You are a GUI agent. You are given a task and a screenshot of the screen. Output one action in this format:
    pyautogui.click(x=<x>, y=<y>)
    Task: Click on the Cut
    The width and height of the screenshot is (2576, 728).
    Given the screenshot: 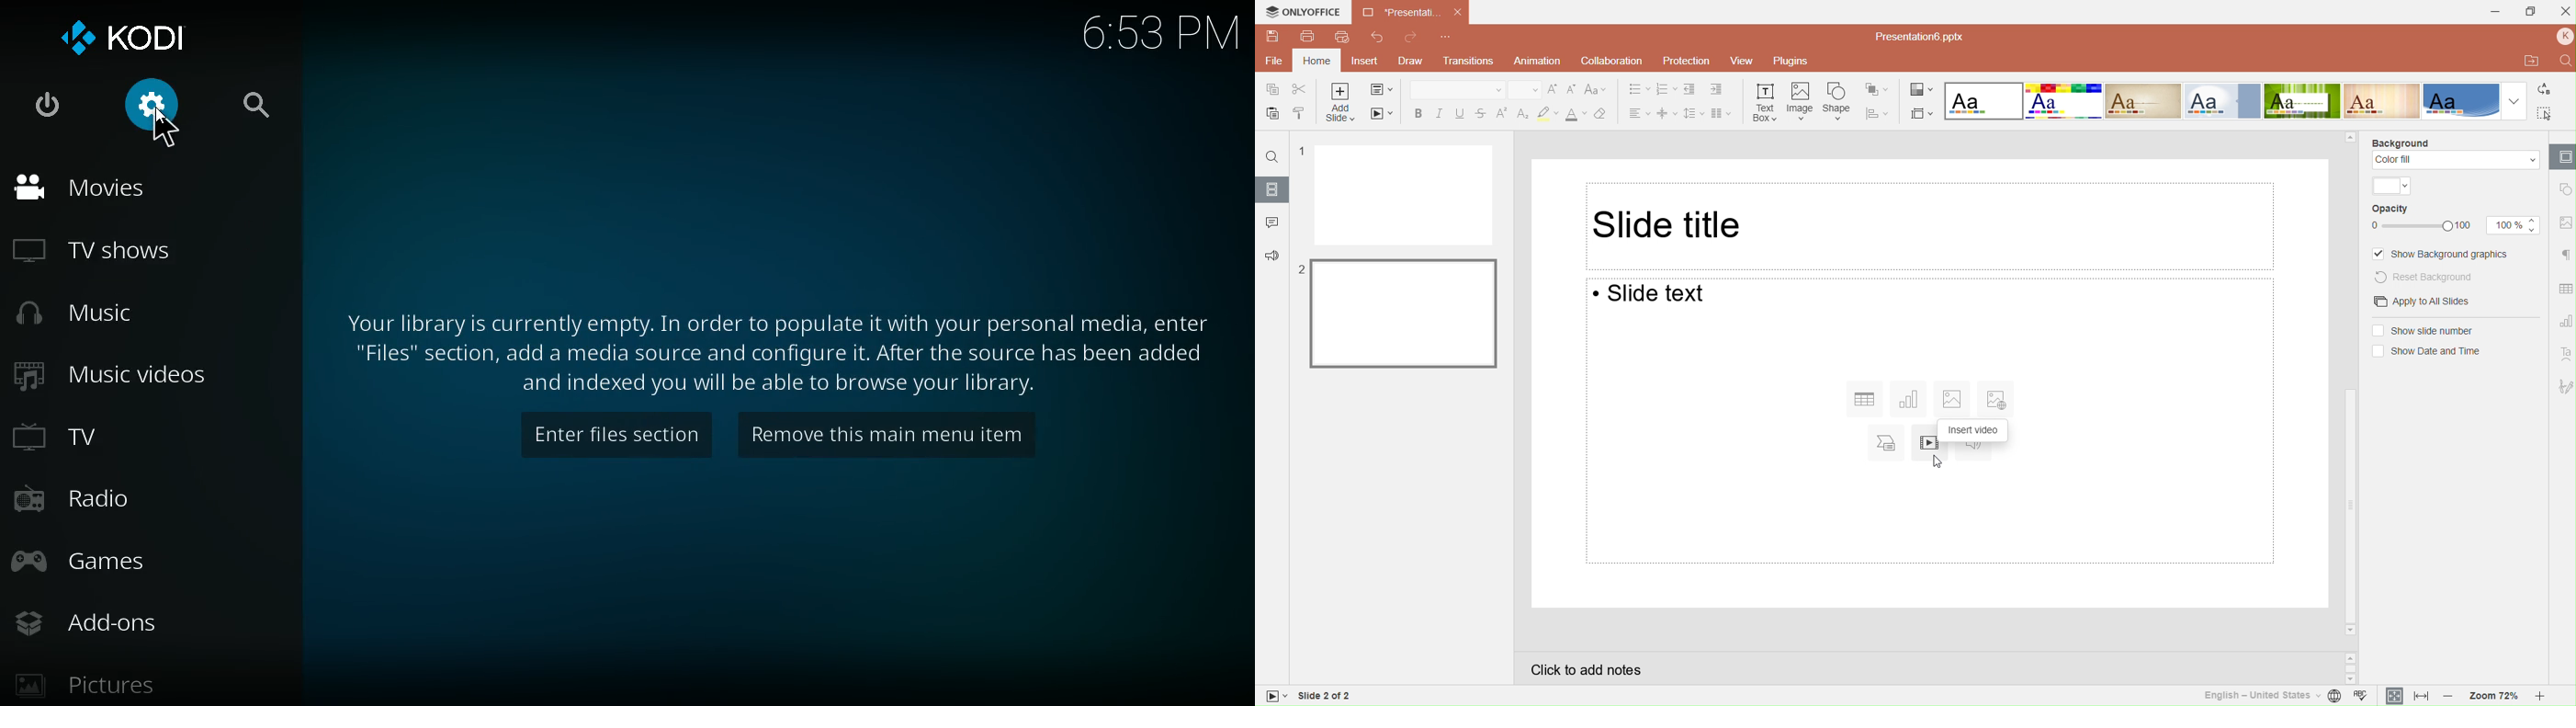 What is the action you would take?
    pyautogui.click(x=1301, y=89)
    